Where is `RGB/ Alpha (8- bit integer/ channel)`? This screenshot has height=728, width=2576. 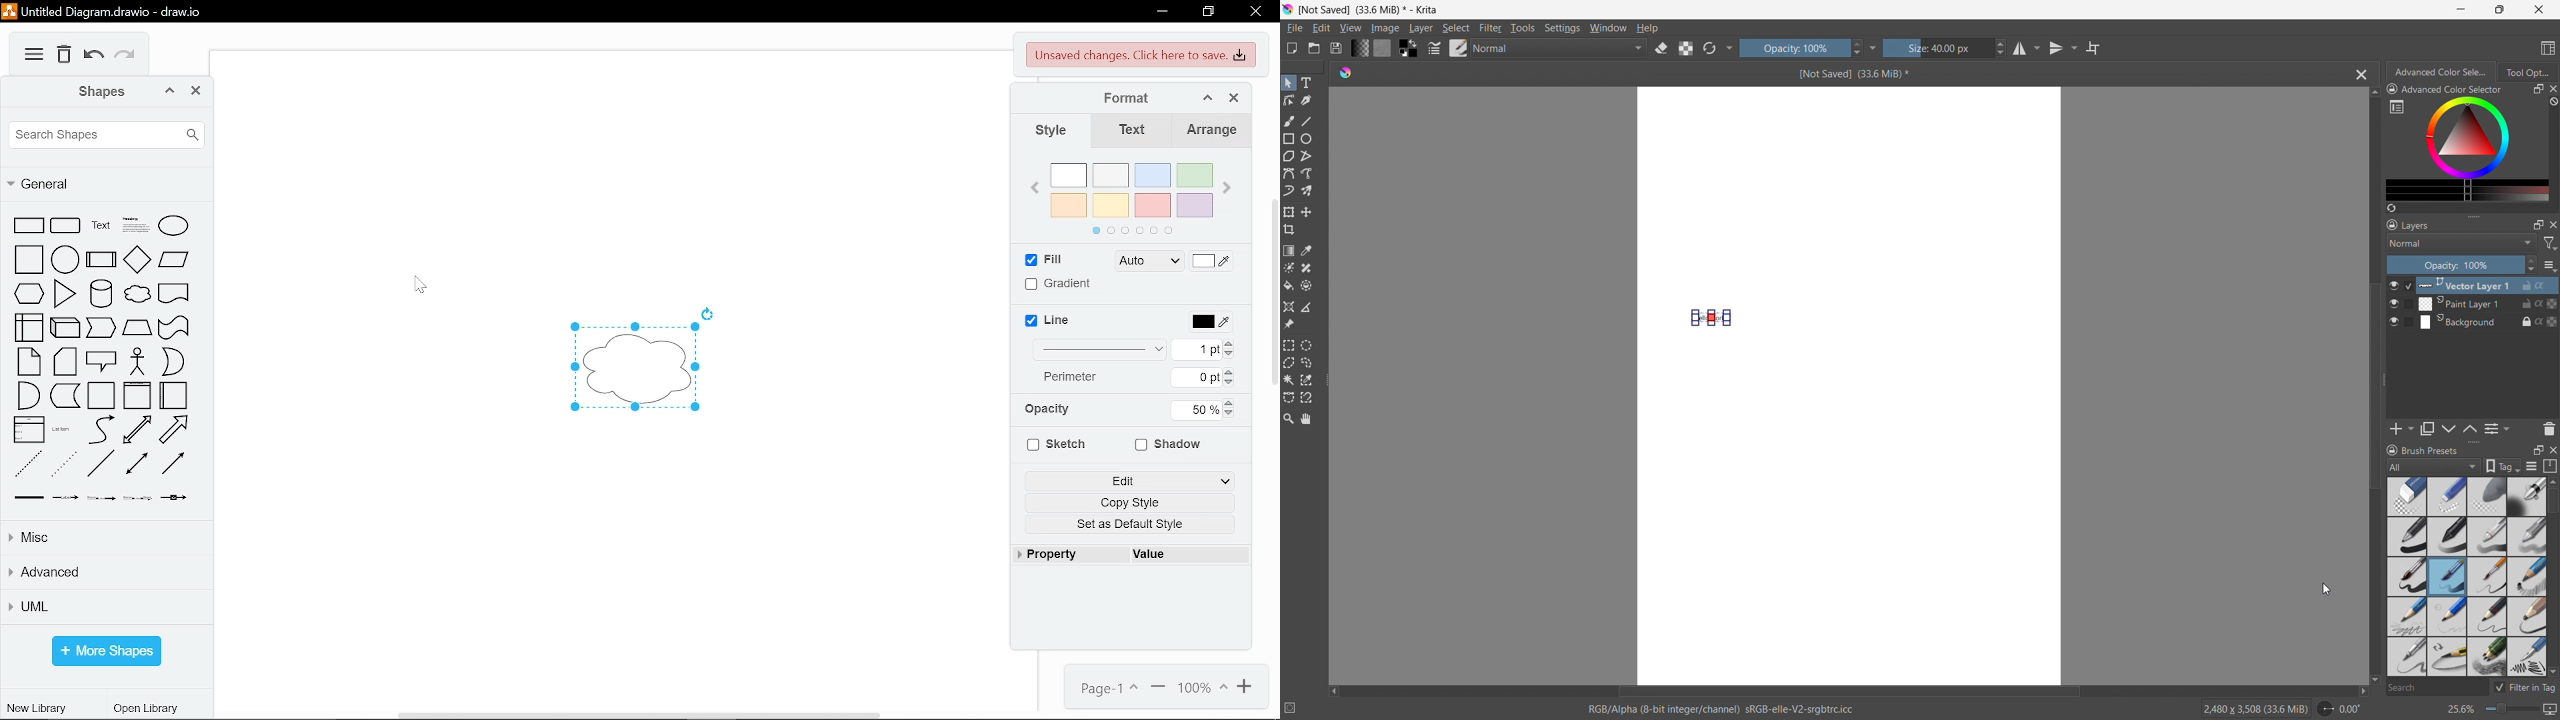
RGB/ Alpha (8- bit integer/ channel) is located at coordinates (1721, 711).